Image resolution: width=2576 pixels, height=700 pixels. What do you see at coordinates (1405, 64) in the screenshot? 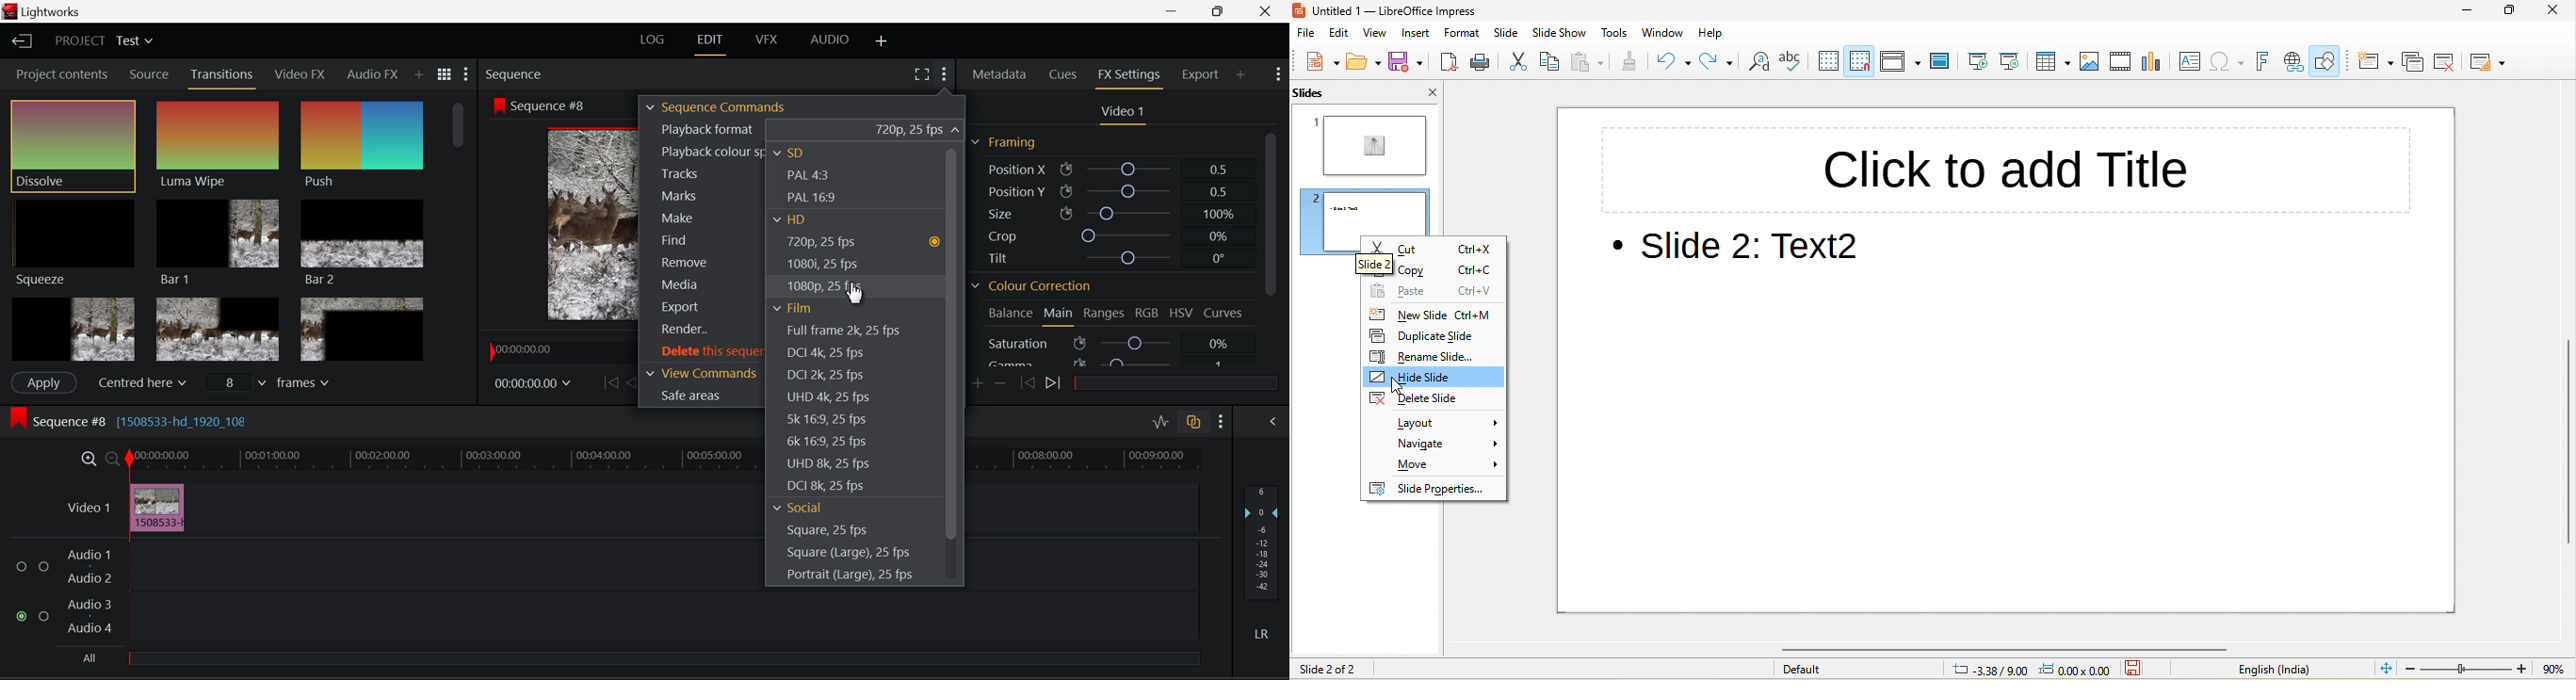
I see `save` at bounding box center [1405, 64].